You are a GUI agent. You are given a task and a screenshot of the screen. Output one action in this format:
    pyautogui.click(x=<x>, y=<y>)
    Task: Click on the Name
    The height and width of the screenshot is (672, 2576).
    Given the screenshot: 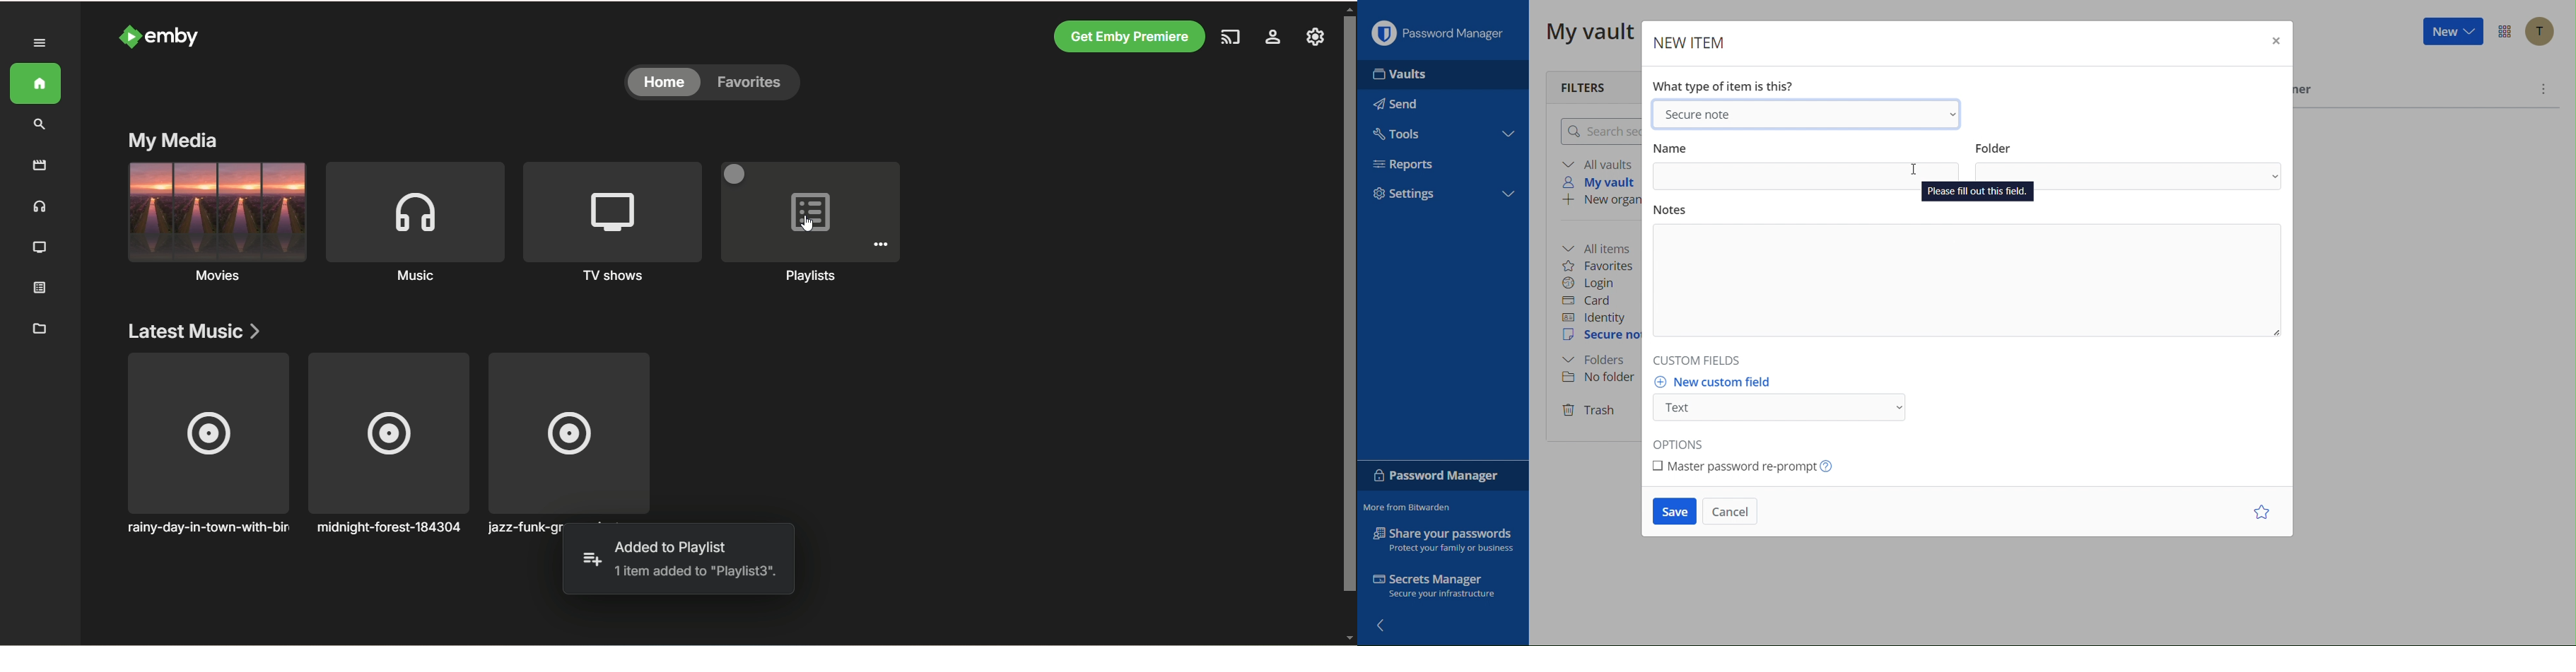 What is the action you would take?
    pyautogui.click(x=1806, y=168)
    